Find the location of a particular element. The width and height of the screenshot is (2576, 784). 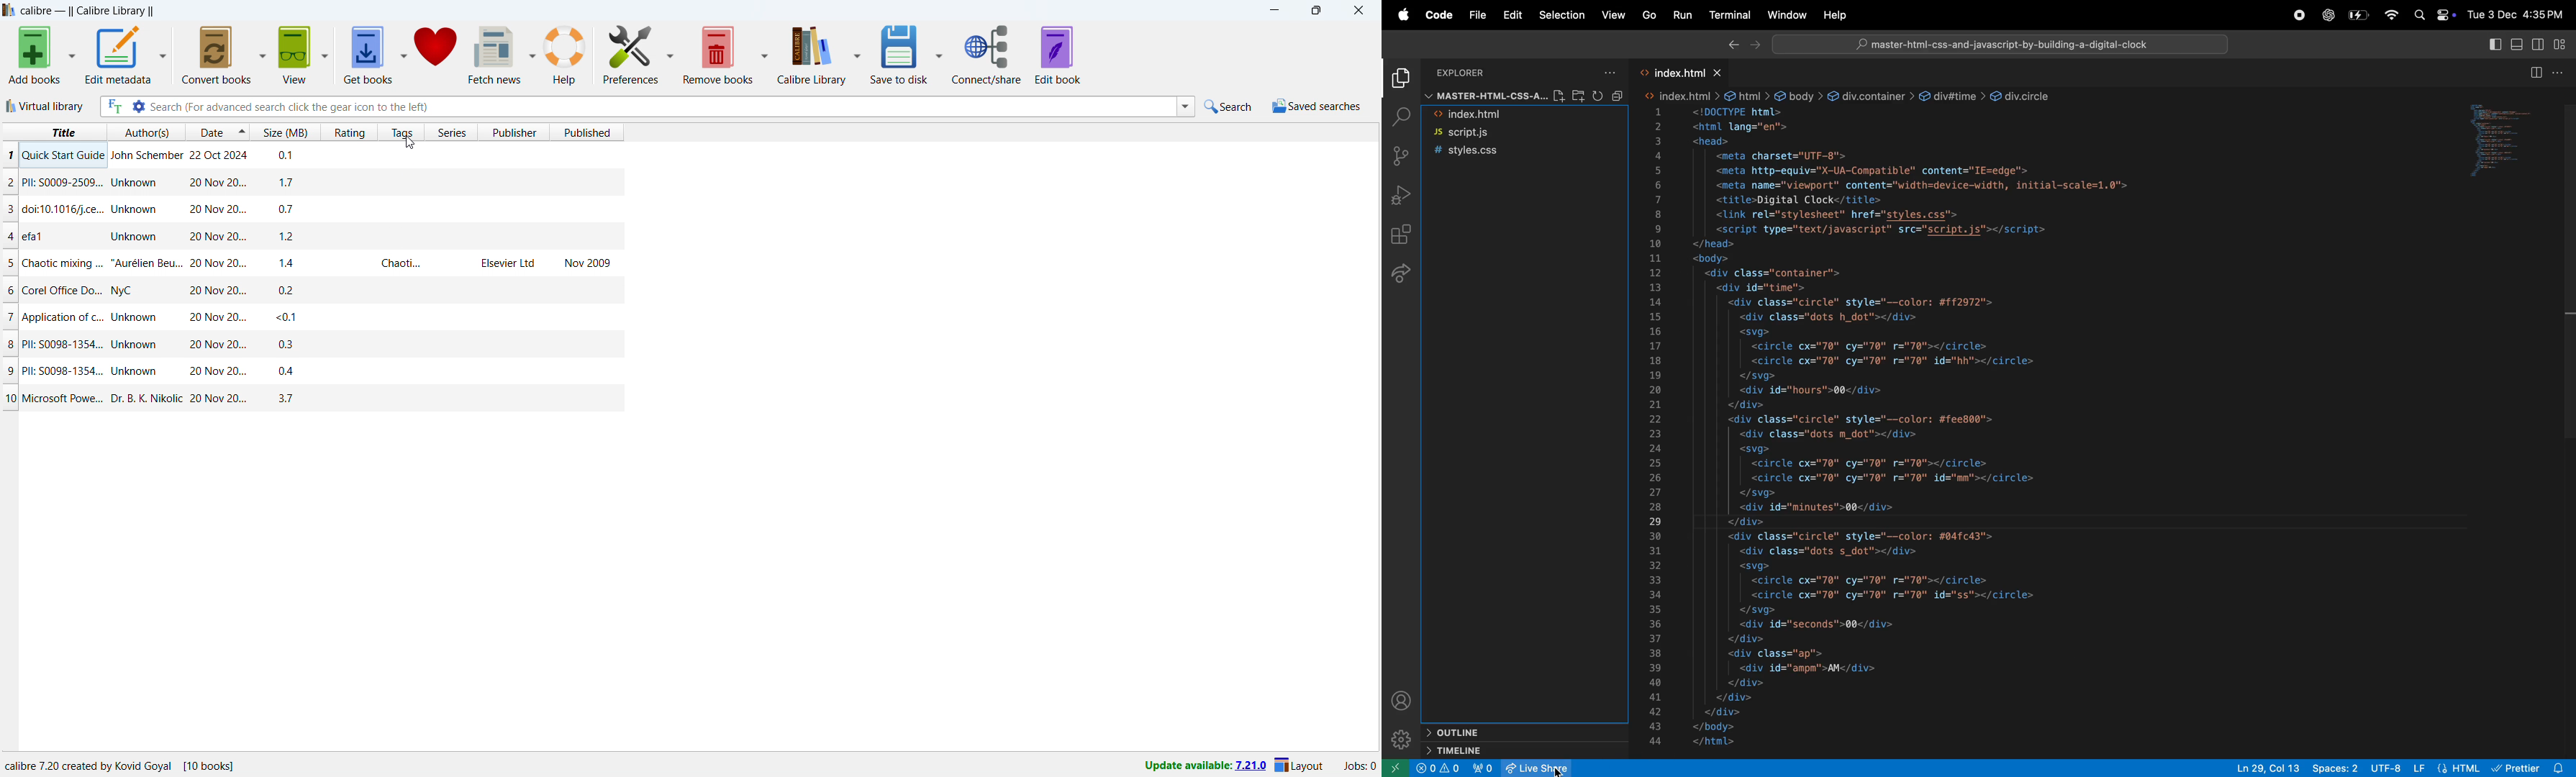

edit metadata options is located at coordinates (163, 55).